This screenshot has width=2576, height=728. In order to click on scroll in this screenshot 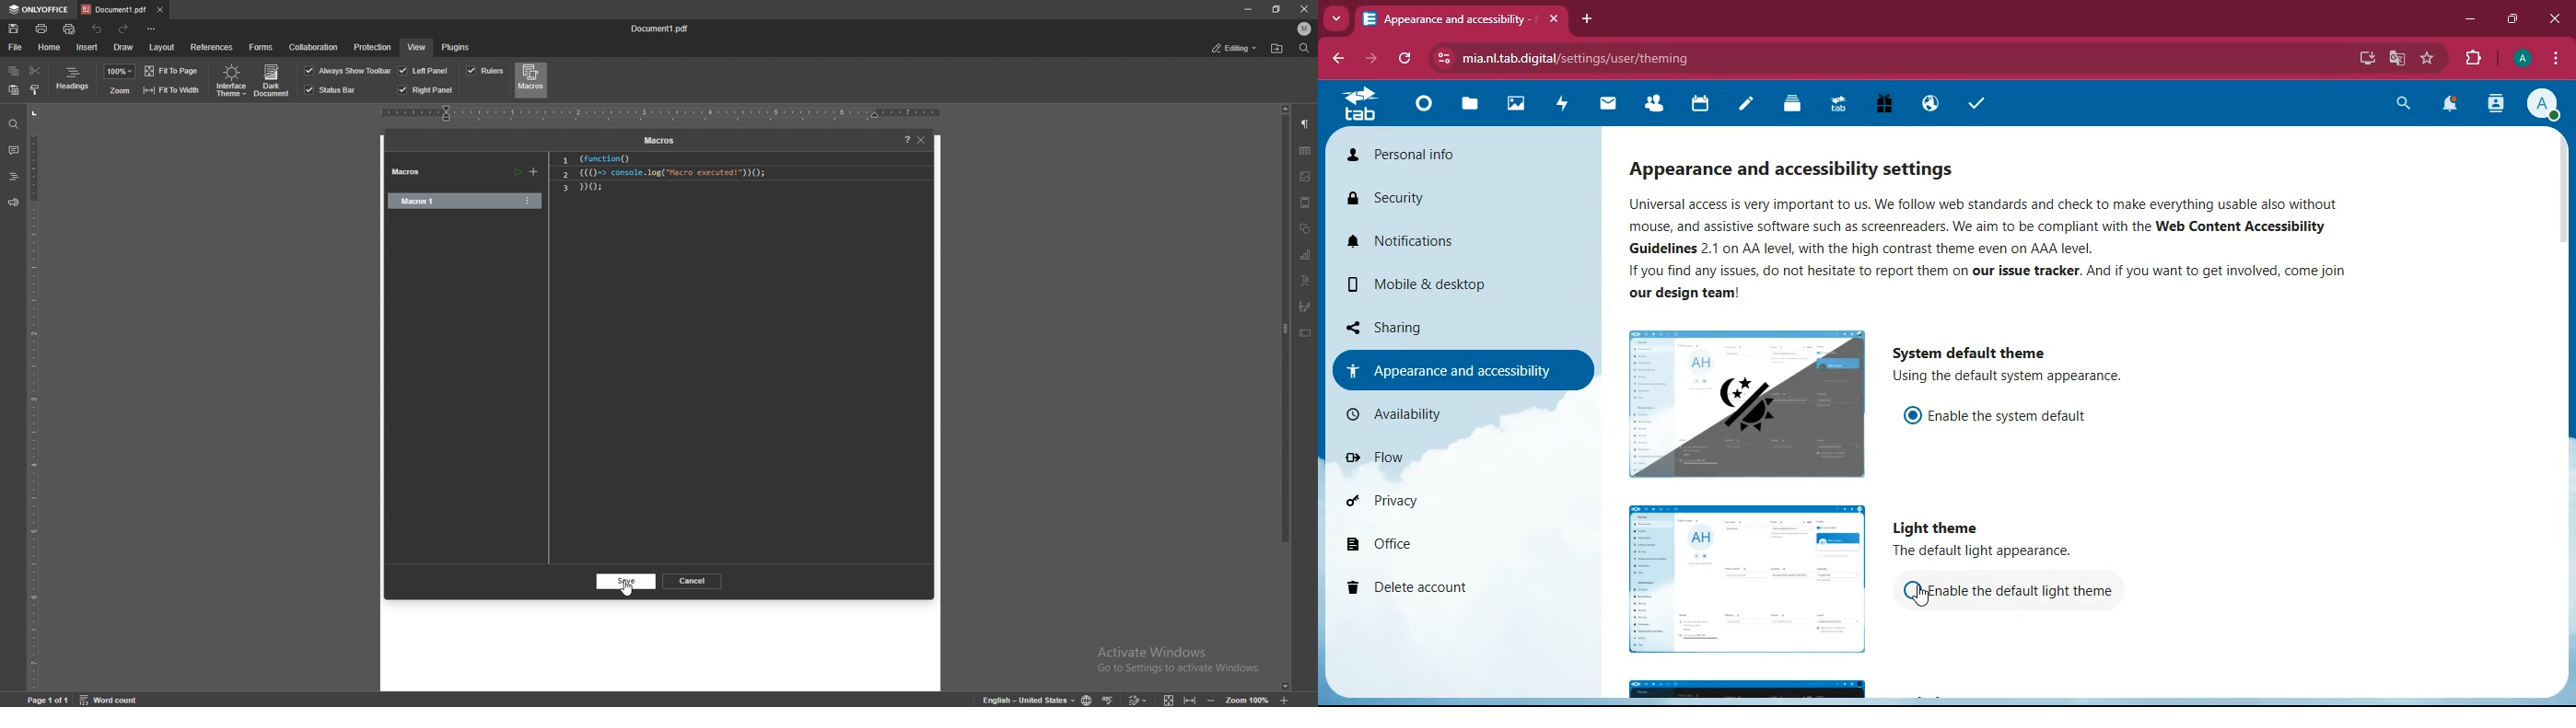, I will do `click(2560, 189)`.